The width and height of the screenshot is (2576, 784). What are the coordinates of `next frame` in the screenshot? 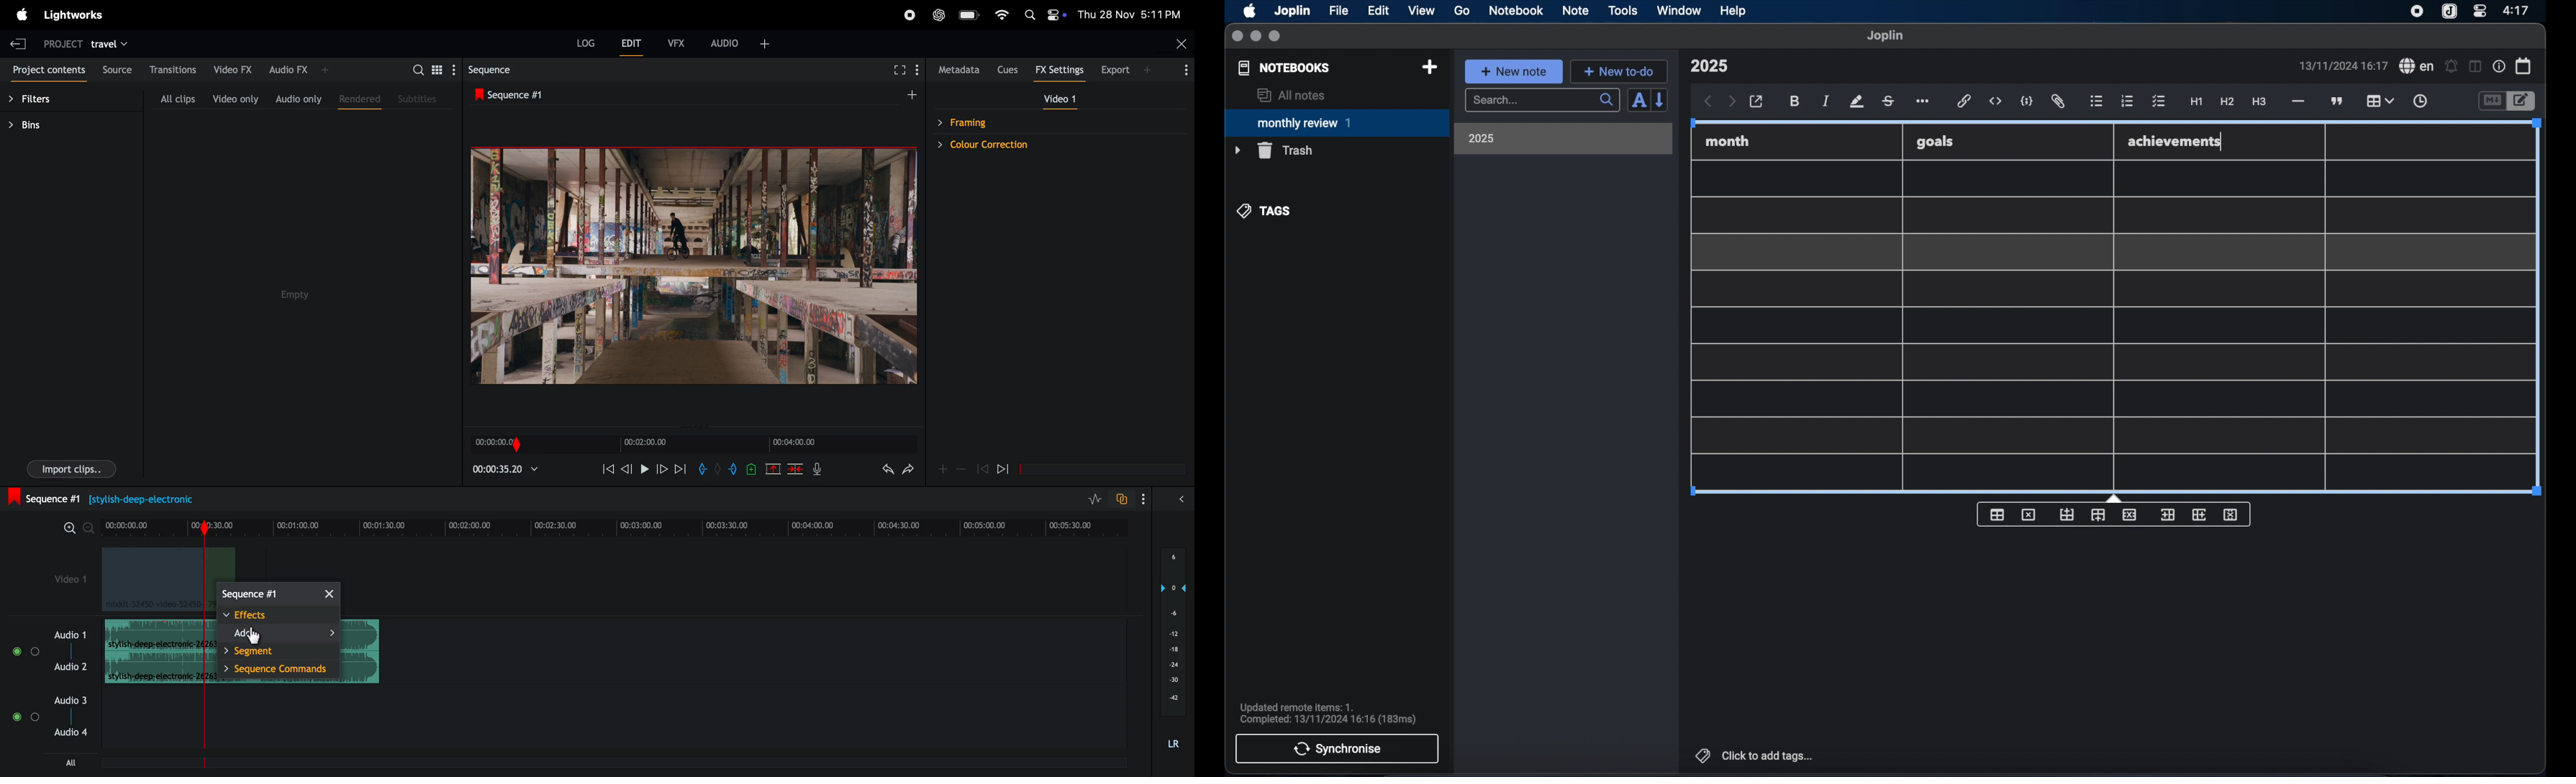 It's located at (663, 469).